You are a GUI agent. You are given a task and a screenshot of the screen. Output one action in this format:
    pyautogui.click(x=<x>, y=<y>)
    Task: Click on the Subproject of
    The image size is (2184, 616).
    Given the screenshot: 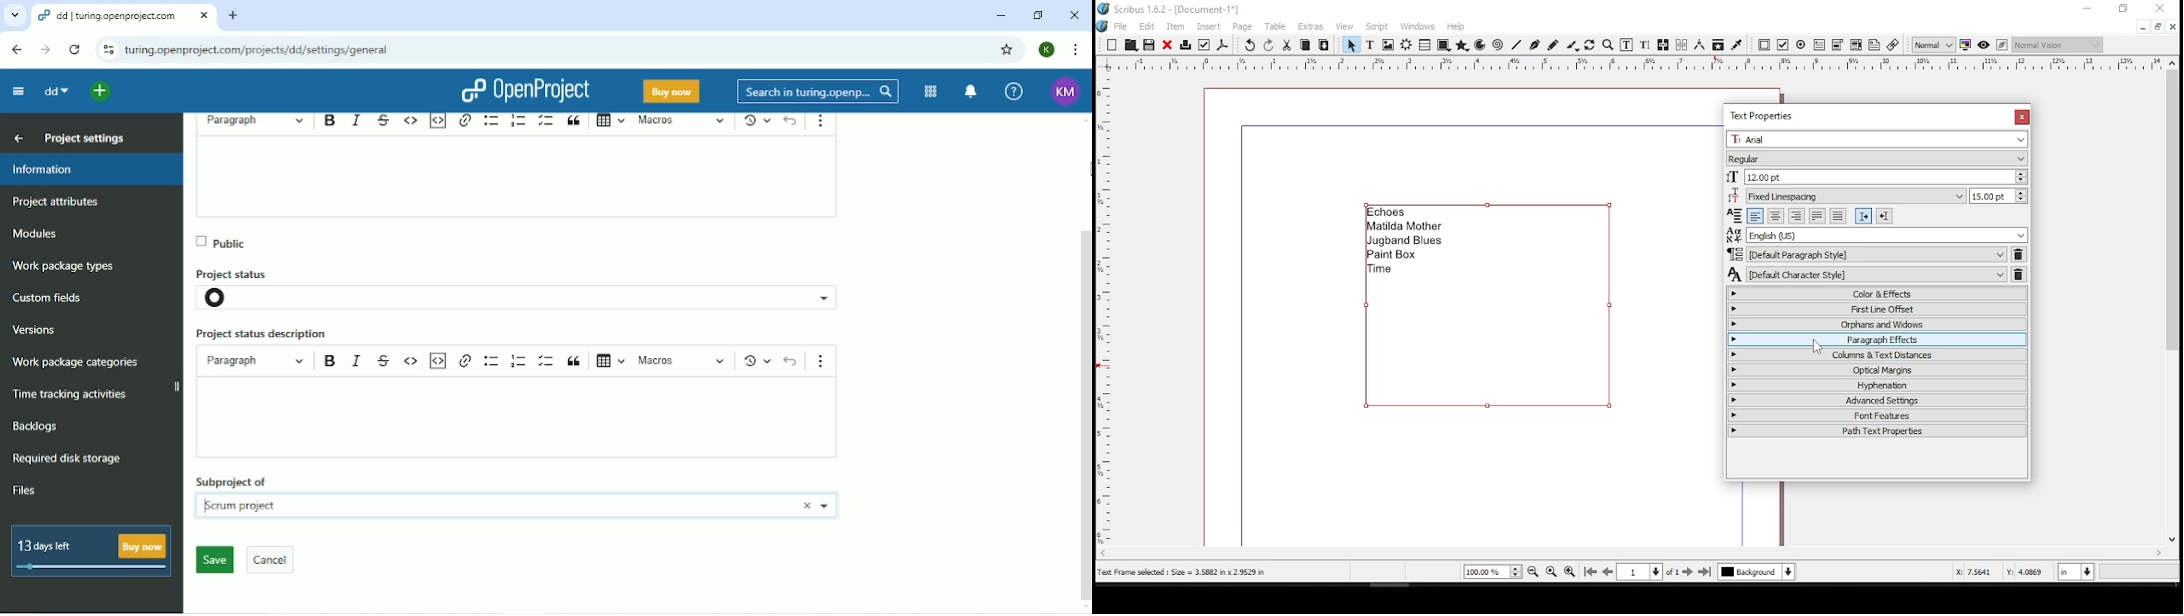 What is the action you would take?
    pyautogui.click(x=232, y=481)
    